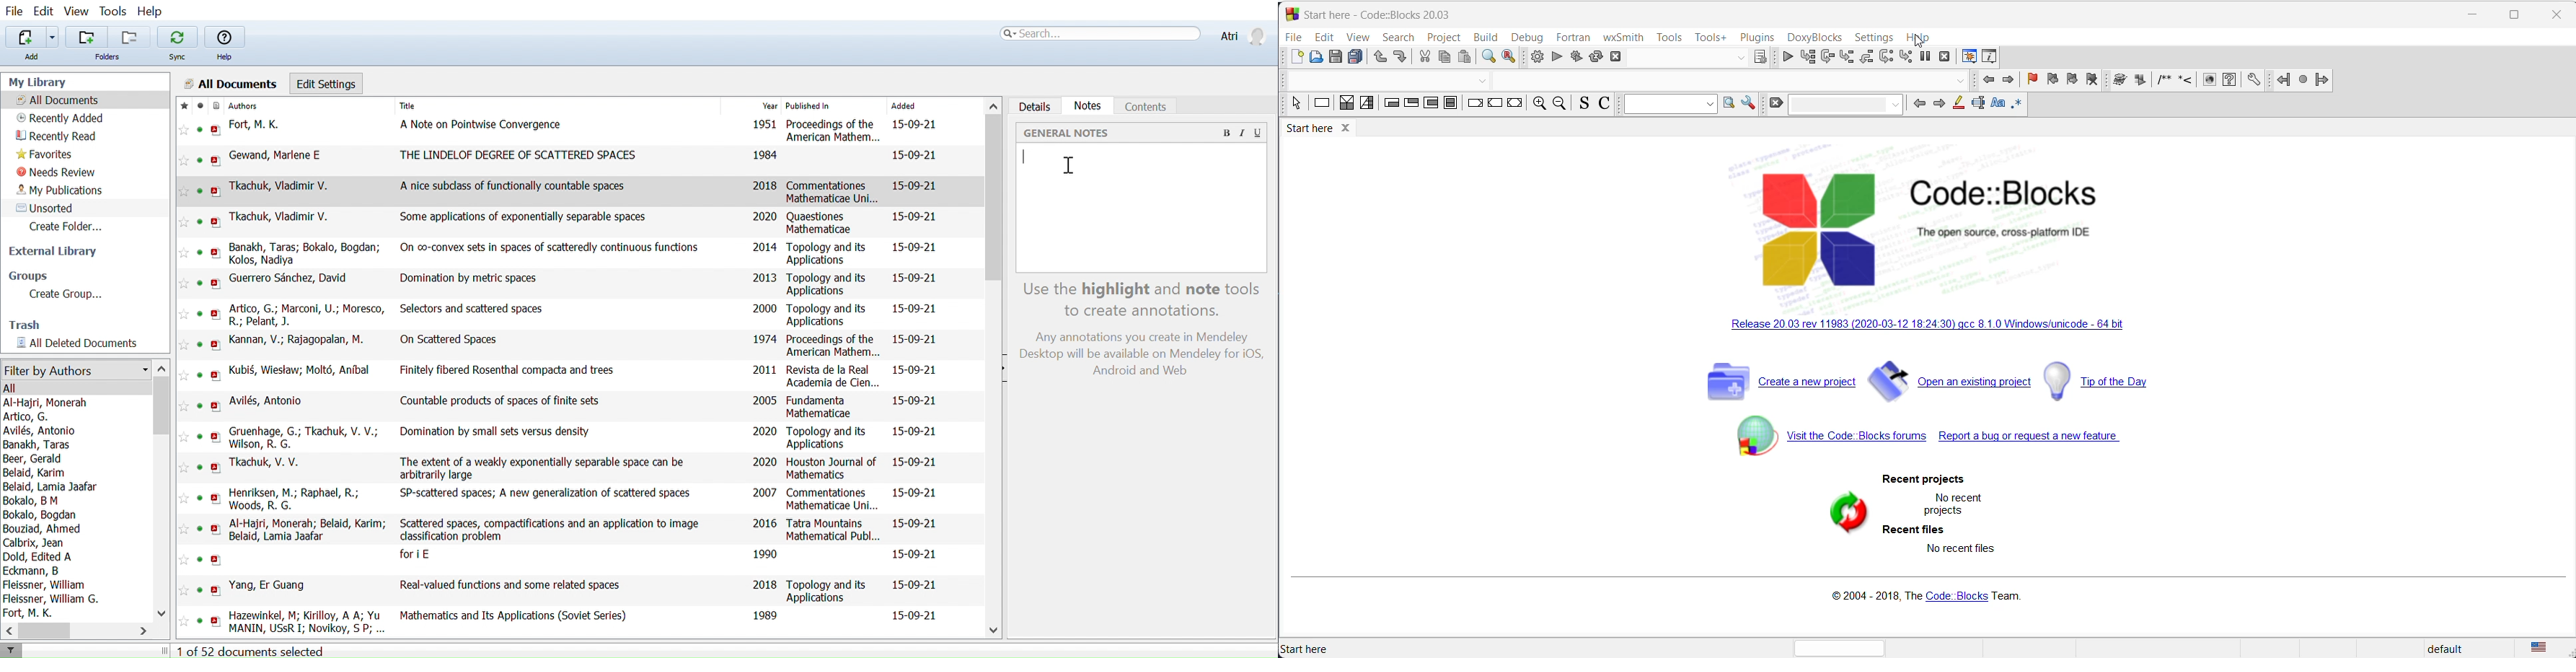 This screenshot has height=672, width=2576. I want to click on previous bookmark, so click(2052, 80).